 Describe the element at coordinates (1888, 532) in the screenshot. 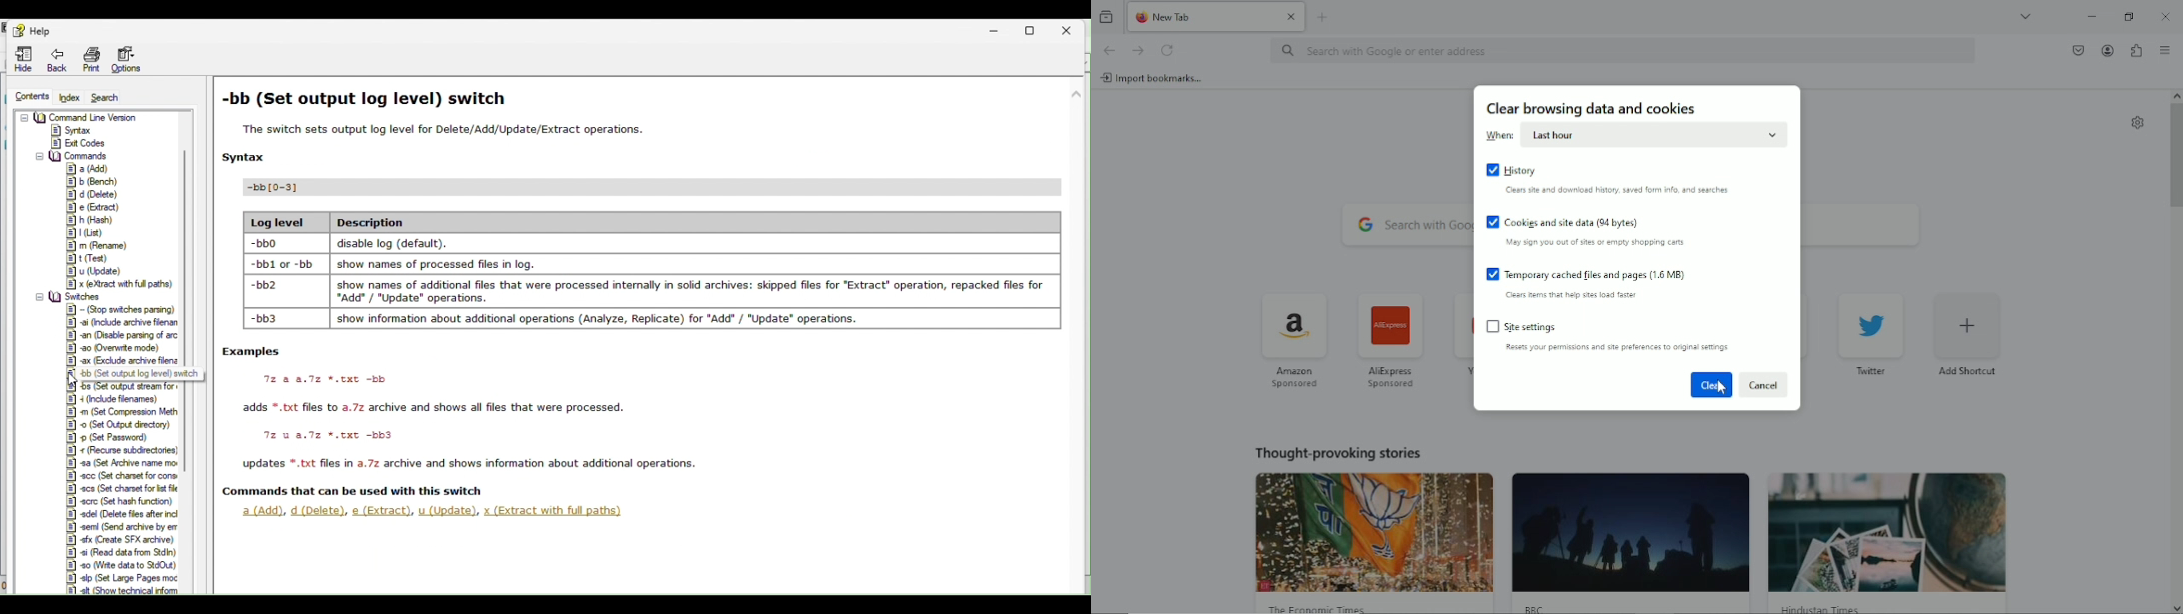

I see `image` at that location.